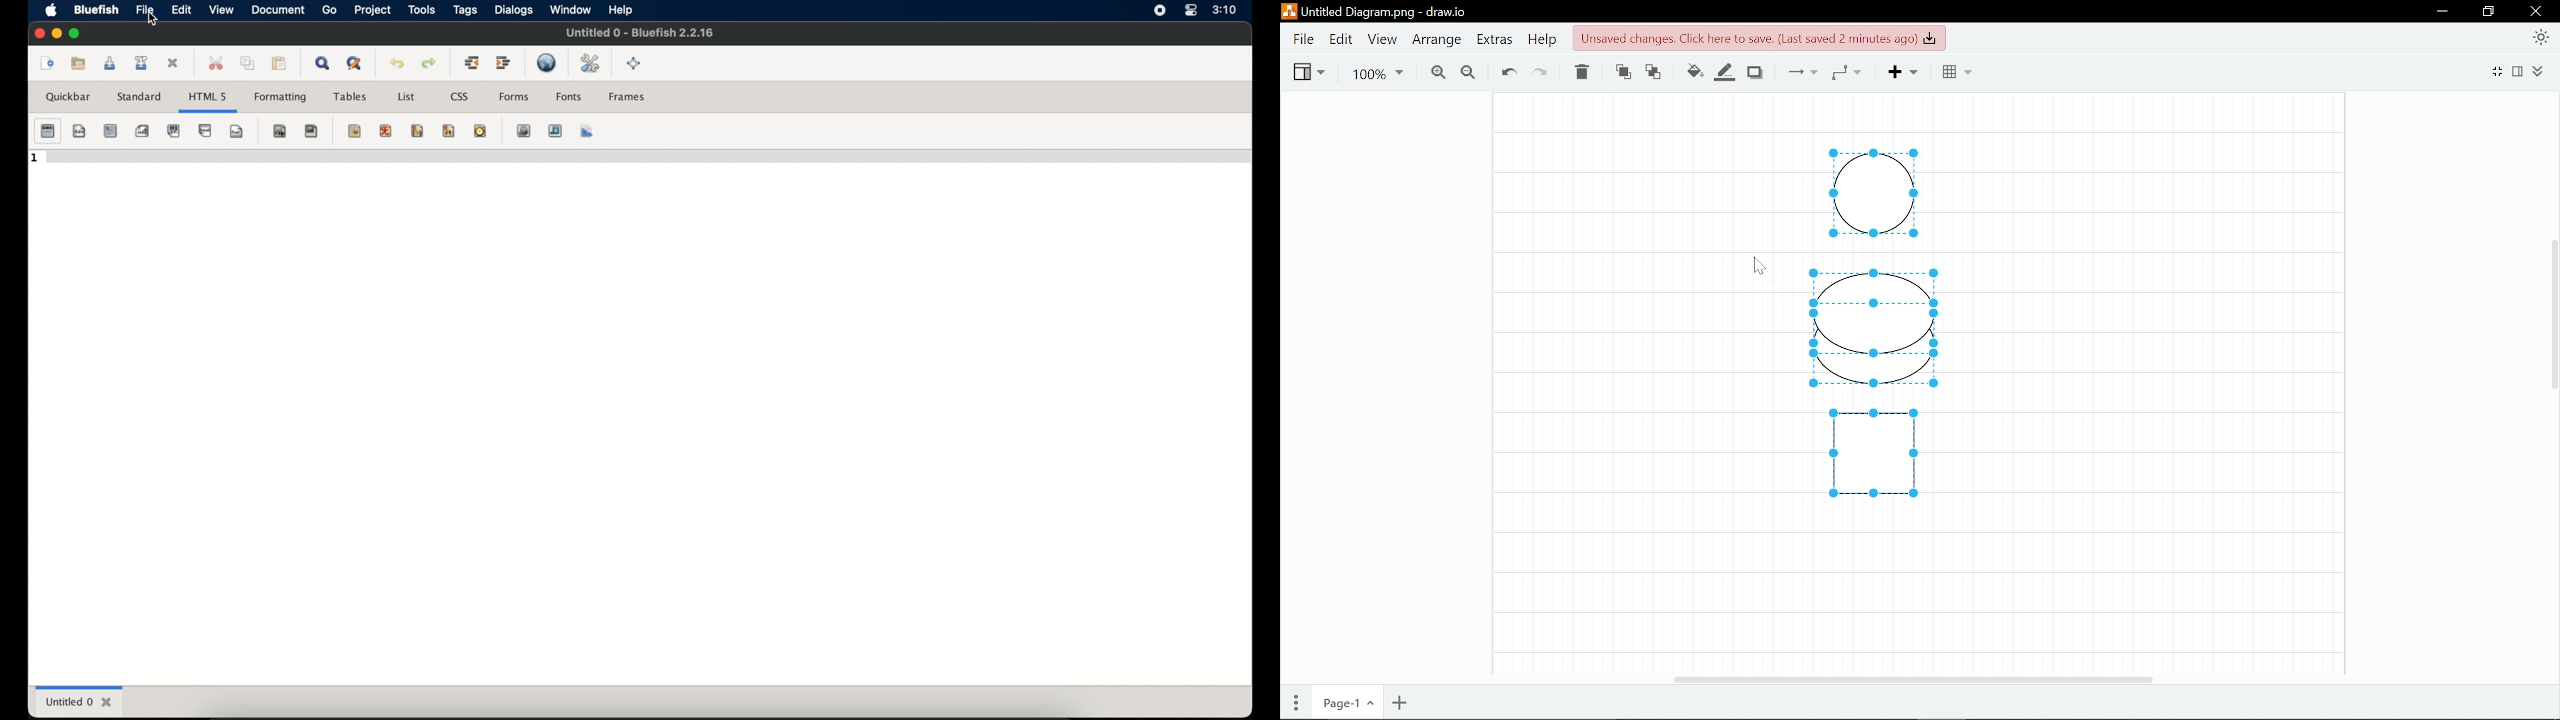 The height and width of the screenshot is (728, 2576). What do you see at coordinates (1508, 71) in the screenshot?
I see `Undo` at bounding box center [1508, 71].